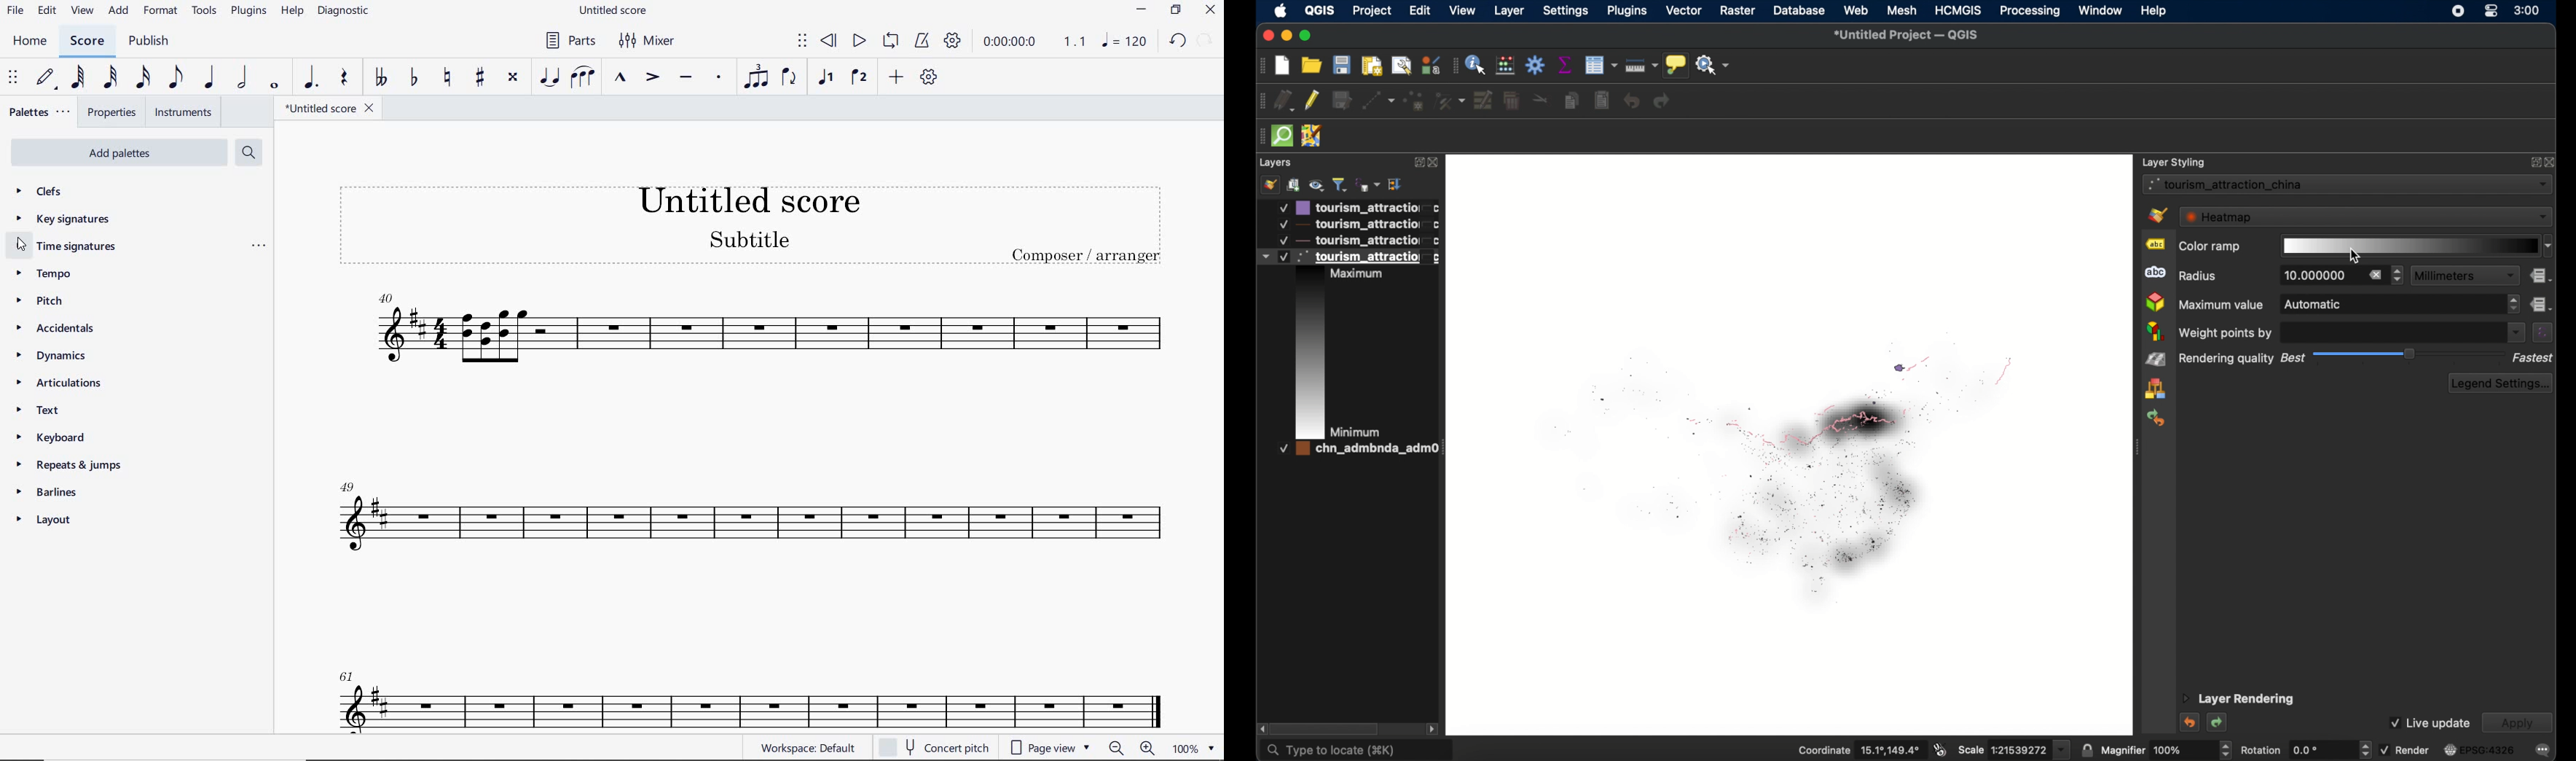 This screenshot has width=2576, height=784. I want to click on modify attributes, so click(1484, 99).